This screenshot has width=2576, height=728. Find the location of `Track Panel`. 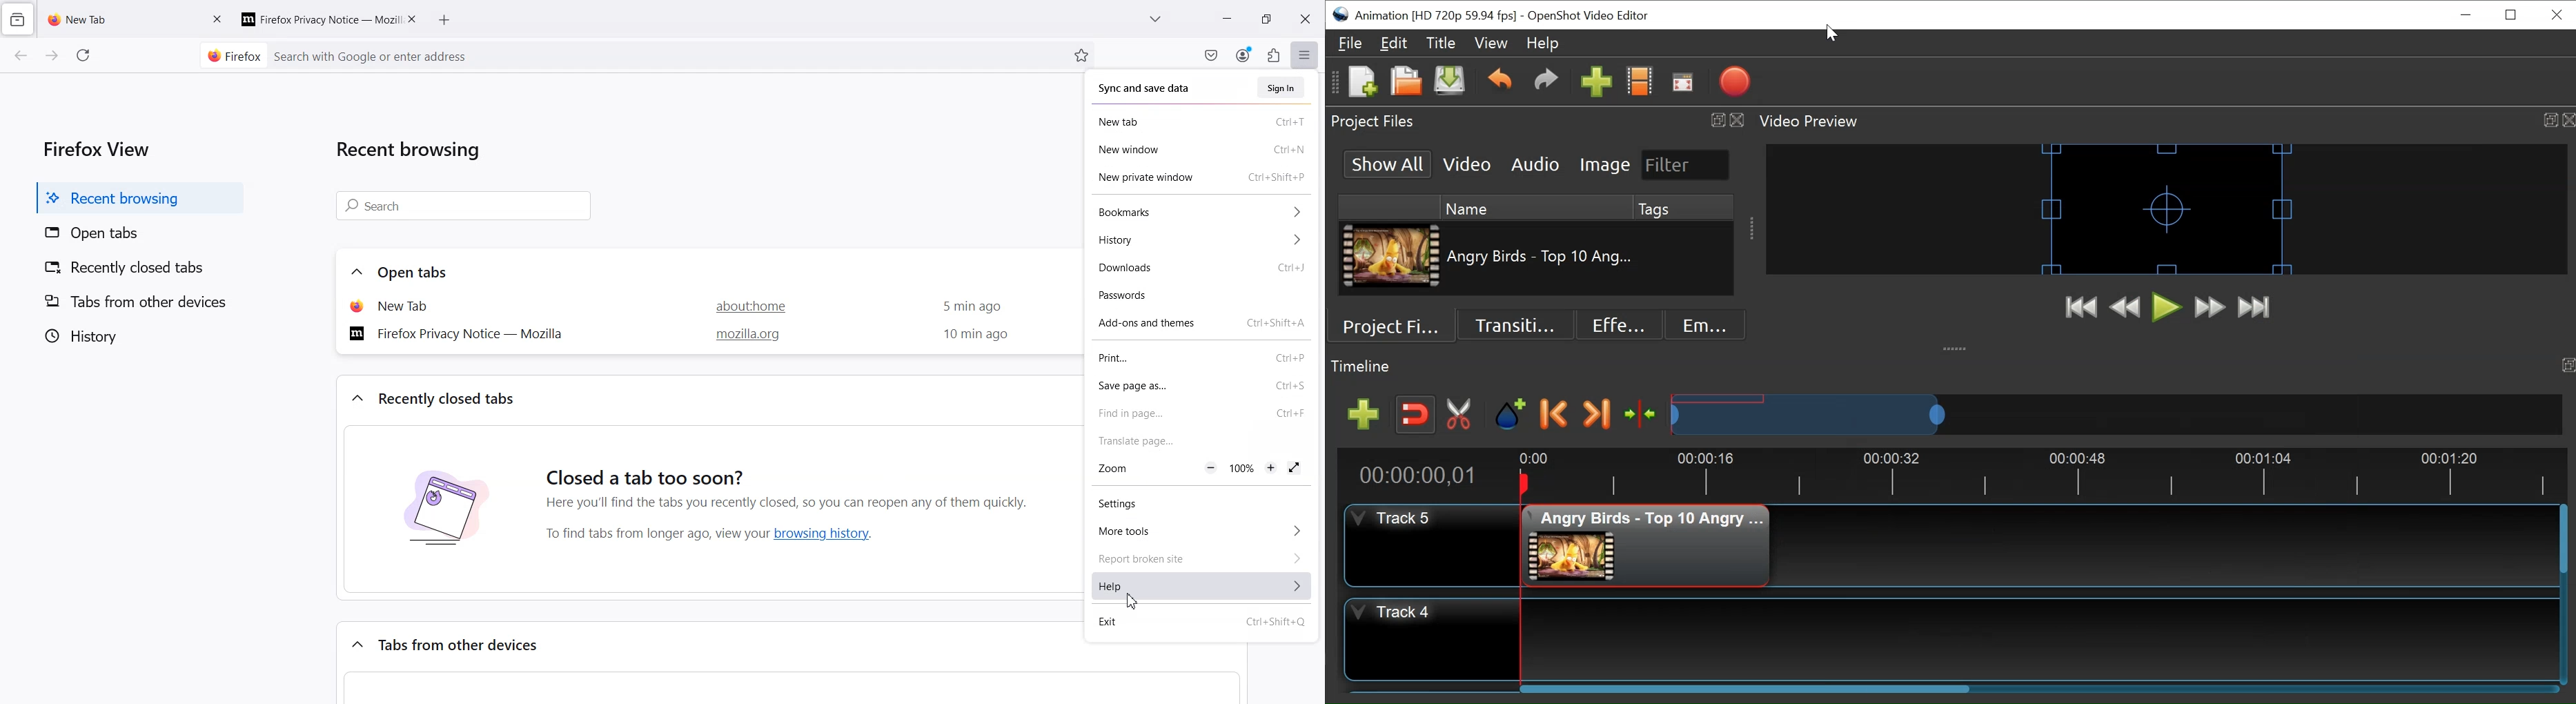

Track Panel is located at coordinates (2040, 639).